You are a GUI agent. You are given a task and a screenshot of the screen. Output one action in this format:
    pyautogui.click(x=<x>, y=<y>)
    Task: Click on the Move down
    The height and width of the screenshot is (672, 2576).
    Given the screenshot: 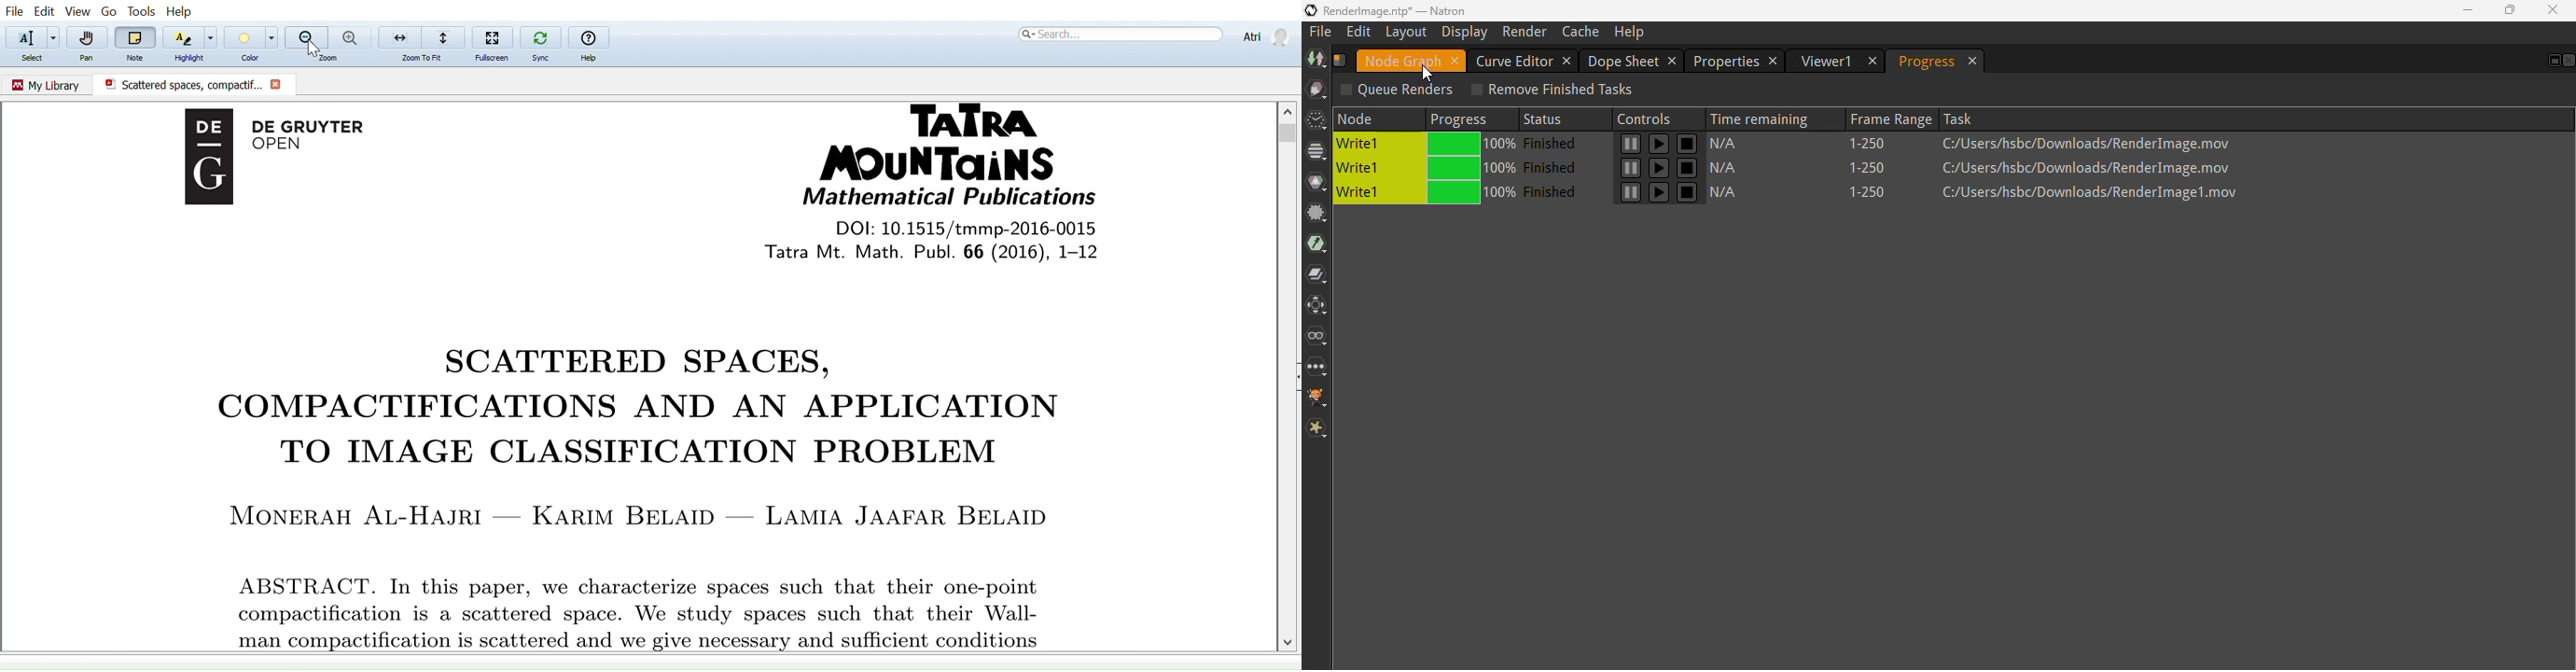 What is the action you would take?
    pyautogui.click(x=1290, y=642)
    